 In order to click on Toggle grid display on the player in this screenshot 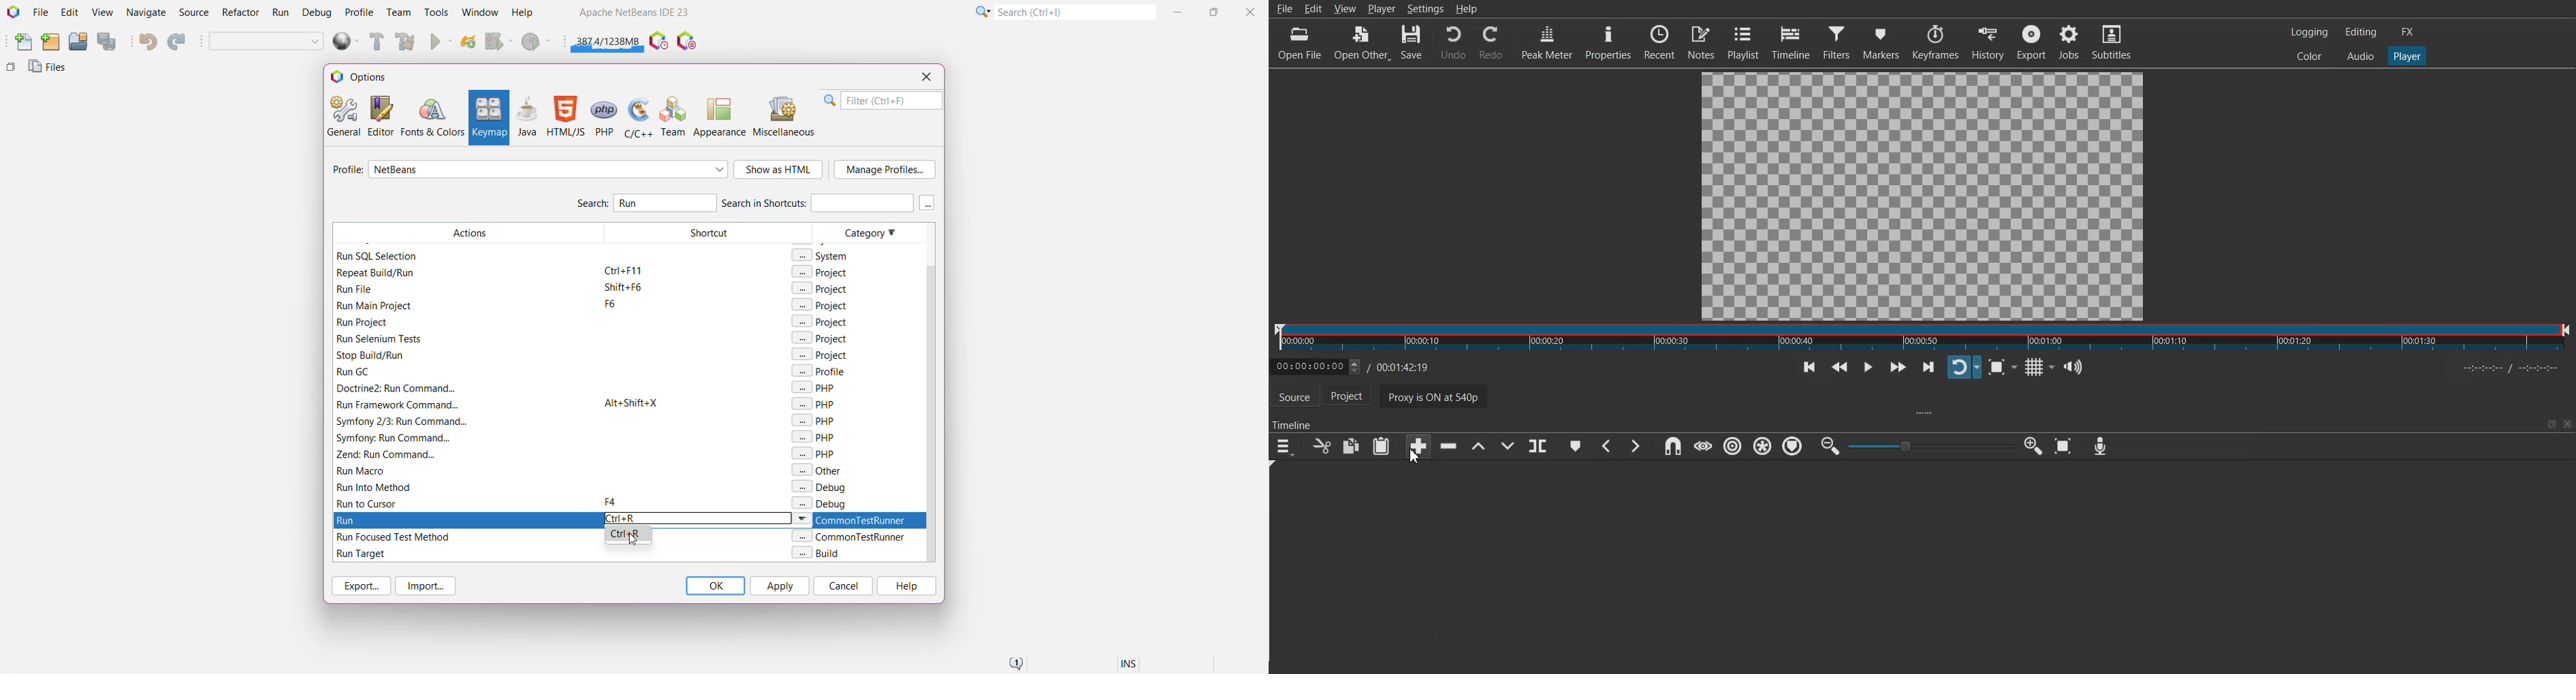, I will do `click(2037, 368)`.